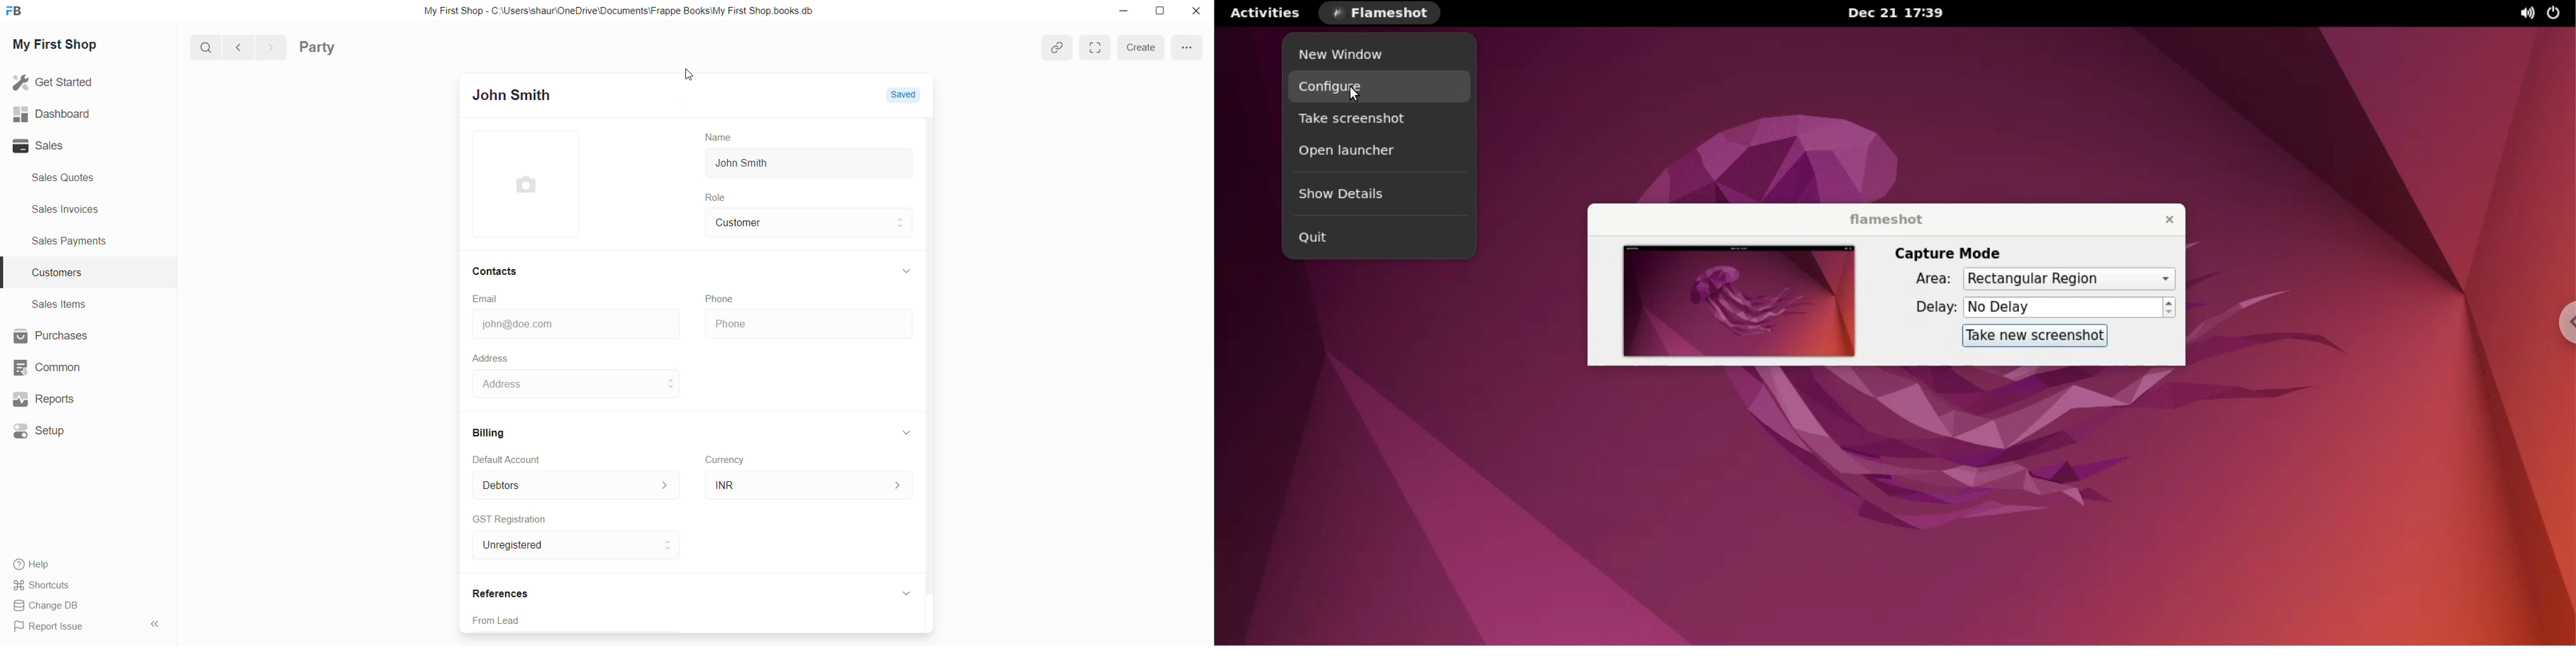 Image resolution: width=2576 pixels, height=672 pixels. Describe the element at coordinates (613, 11) in the screenshot. I see `My First Shop - C:\Users\shaur\OneDrive\Documents\Frappe BooksiMy First Shop books db` at that location.